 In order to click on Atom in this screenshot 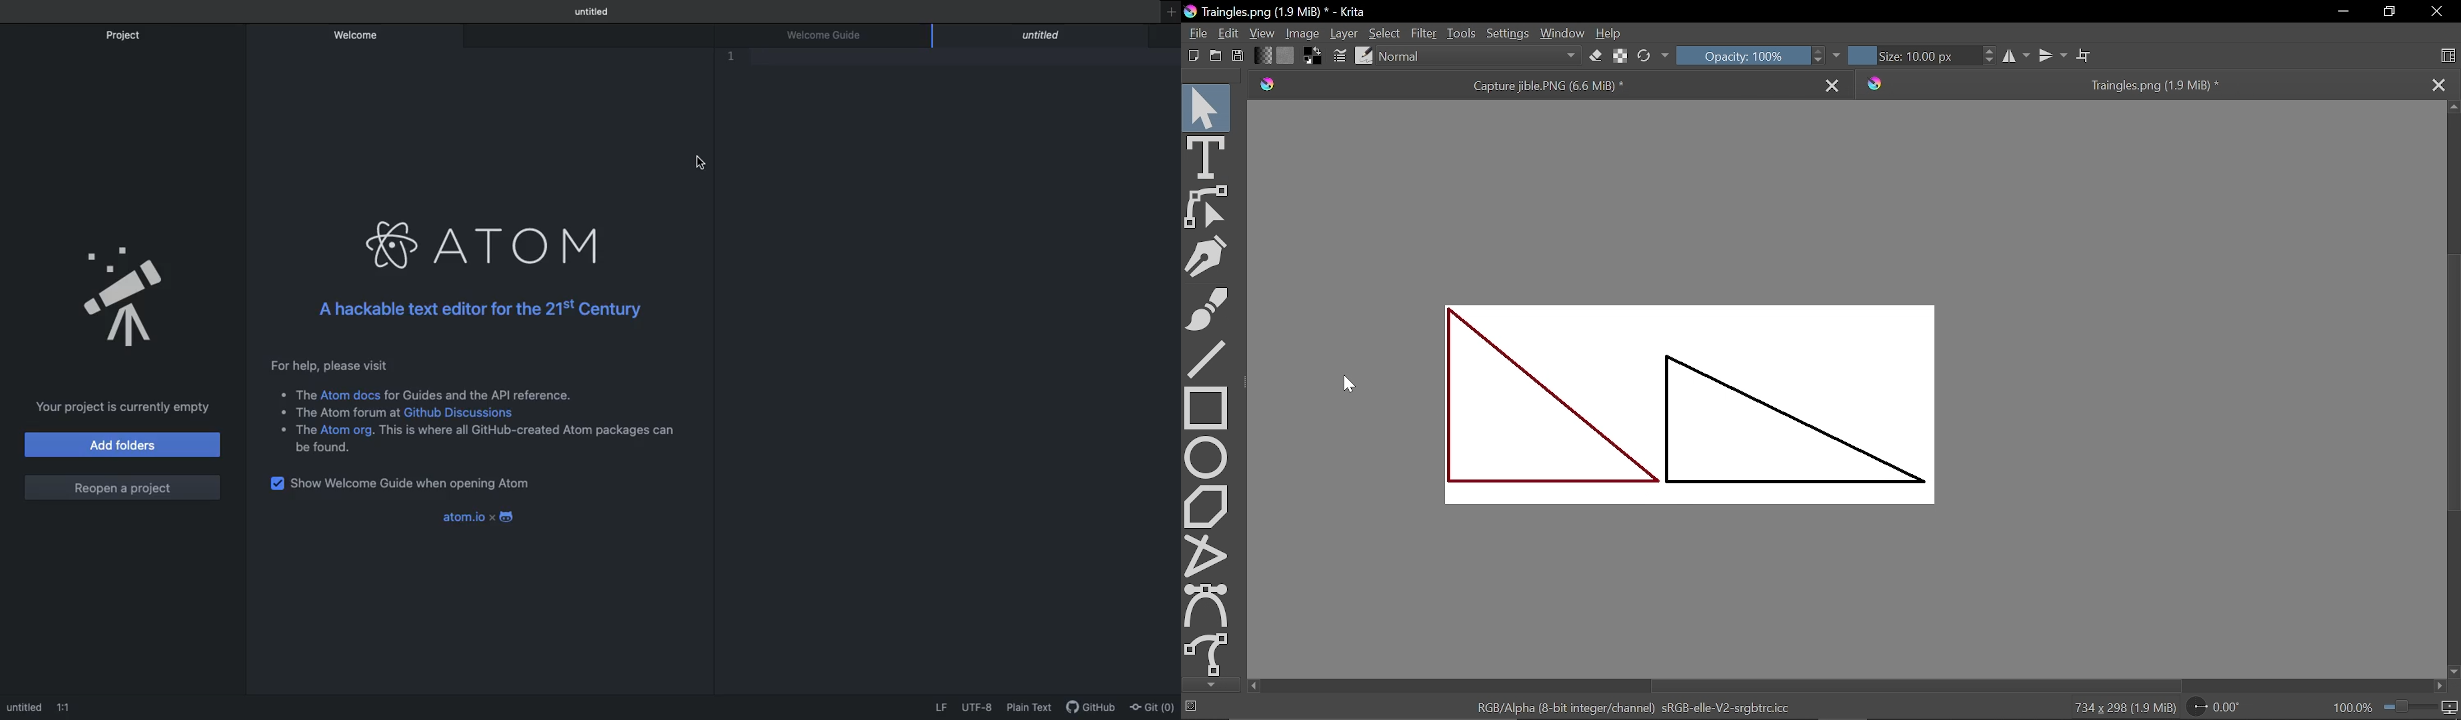, I will do `click(481, 245)`.